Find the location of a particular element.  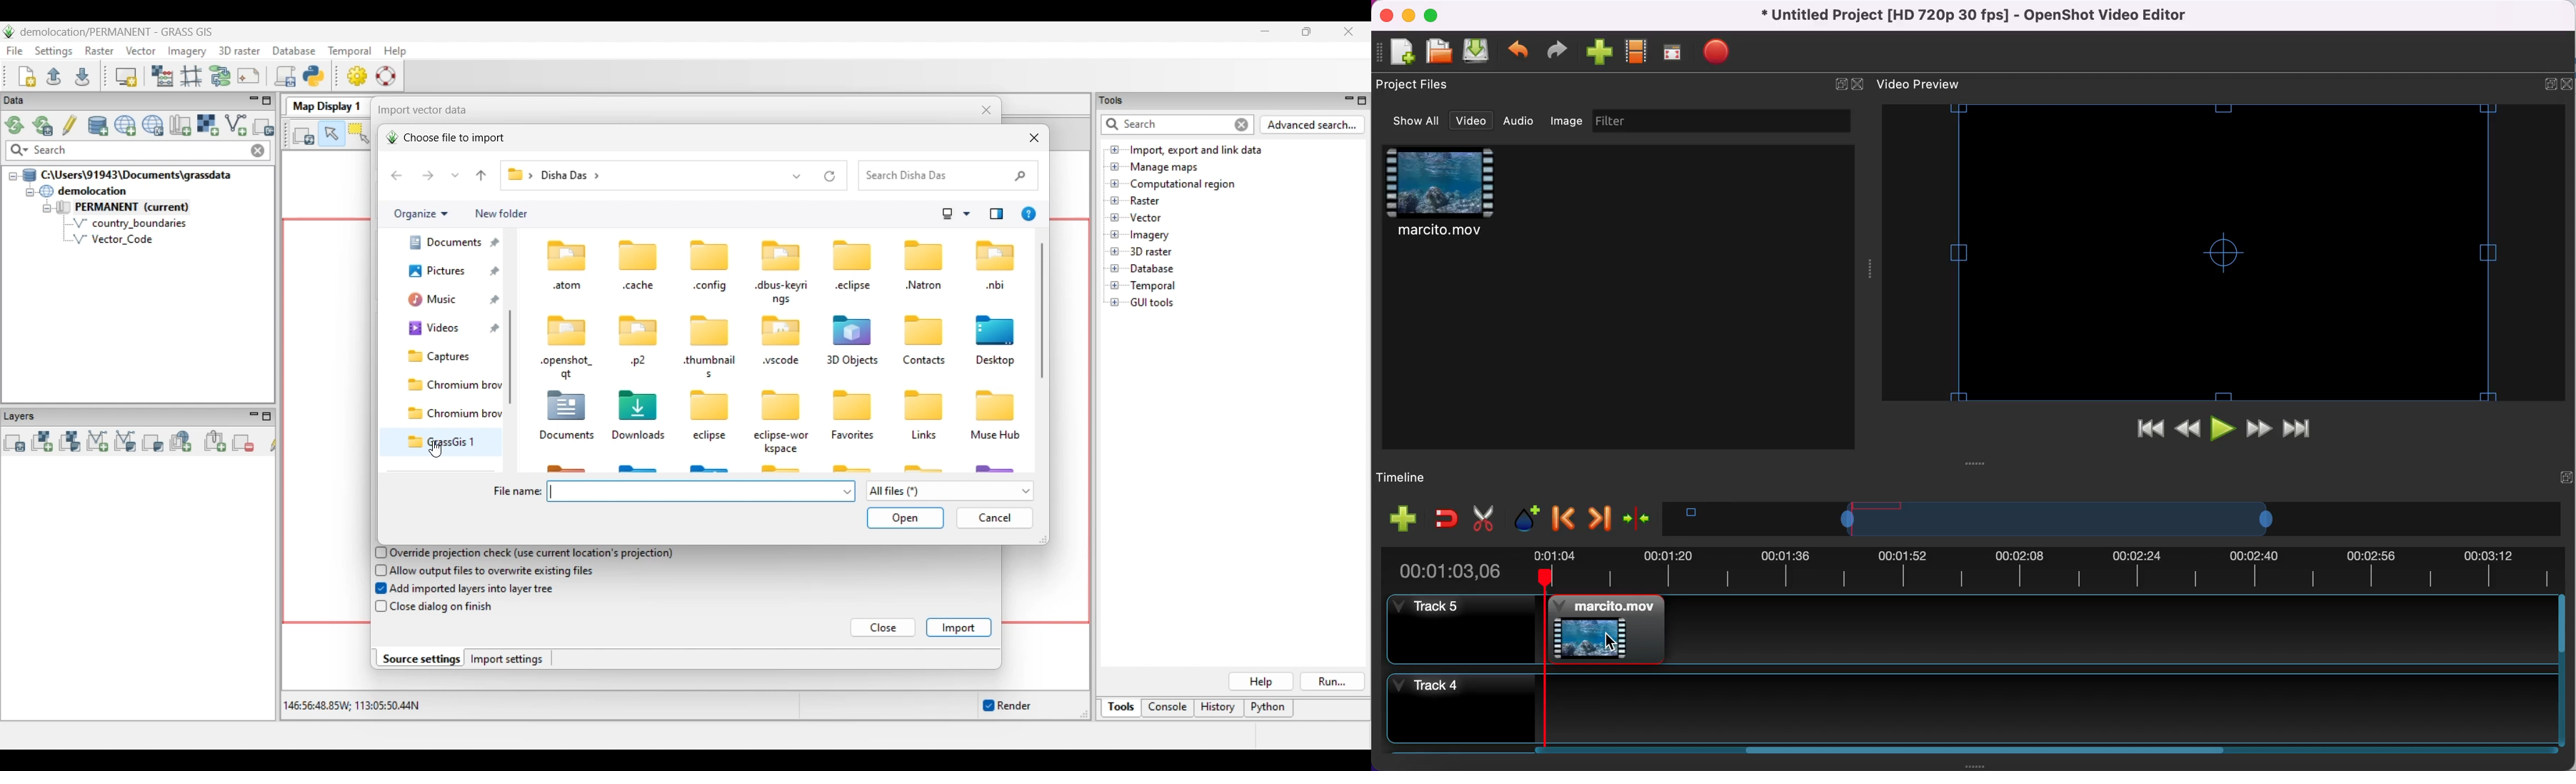

video preview is located at coordinates (2221, 252).